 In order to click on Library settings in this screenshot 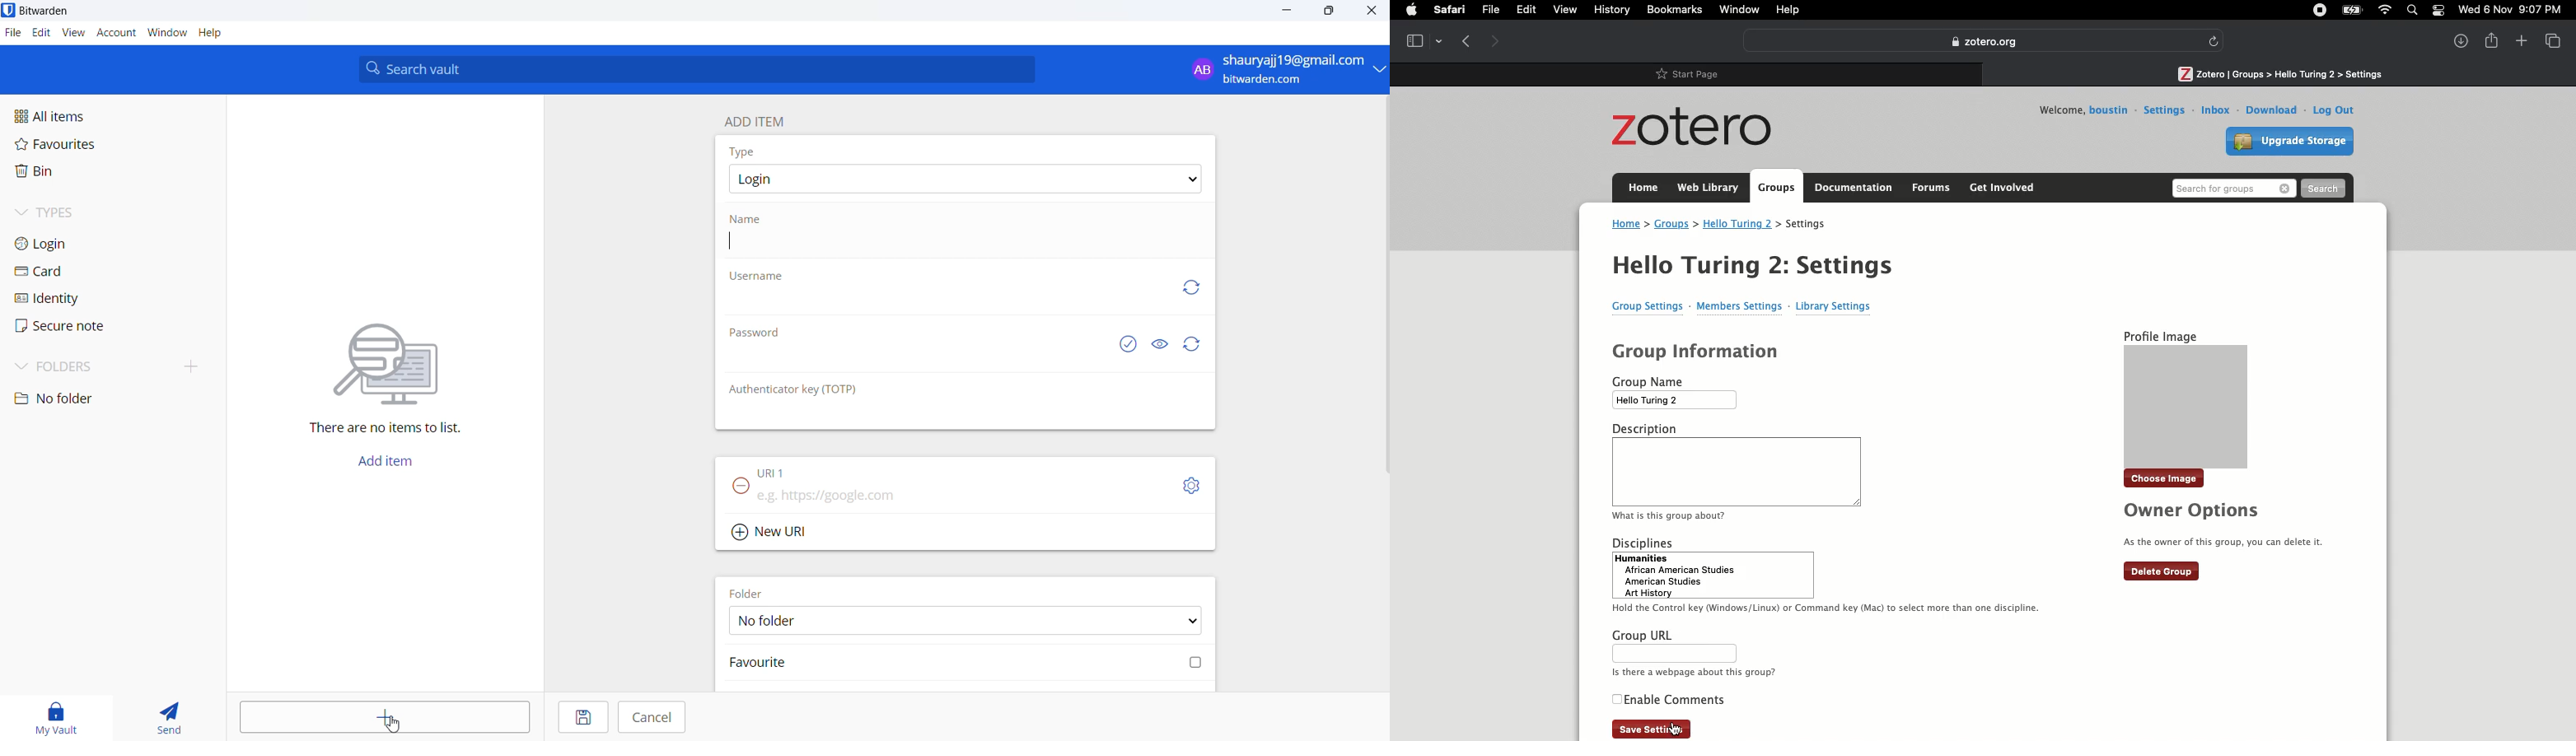, I will do `click(1834, 307)`.